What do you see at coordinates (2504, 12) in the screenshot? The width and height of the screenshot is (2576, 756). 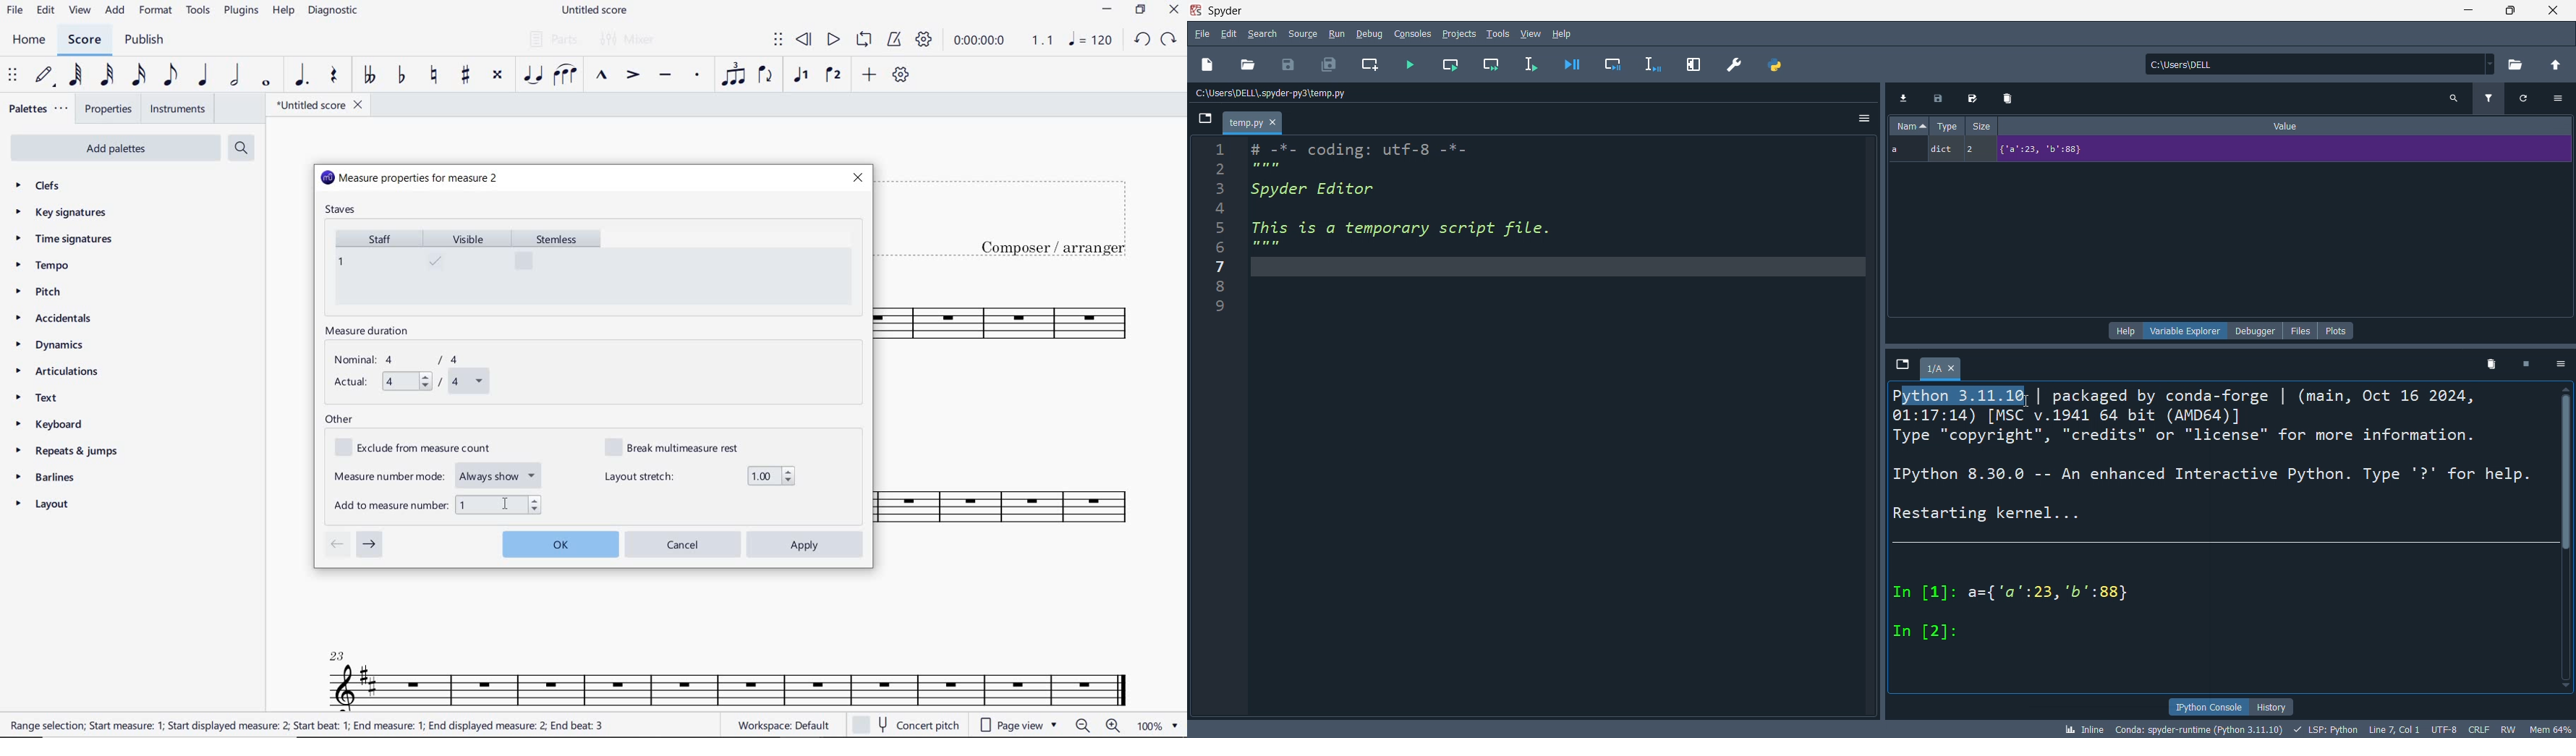 I see `maximize` at bounding box center [2504, 12].